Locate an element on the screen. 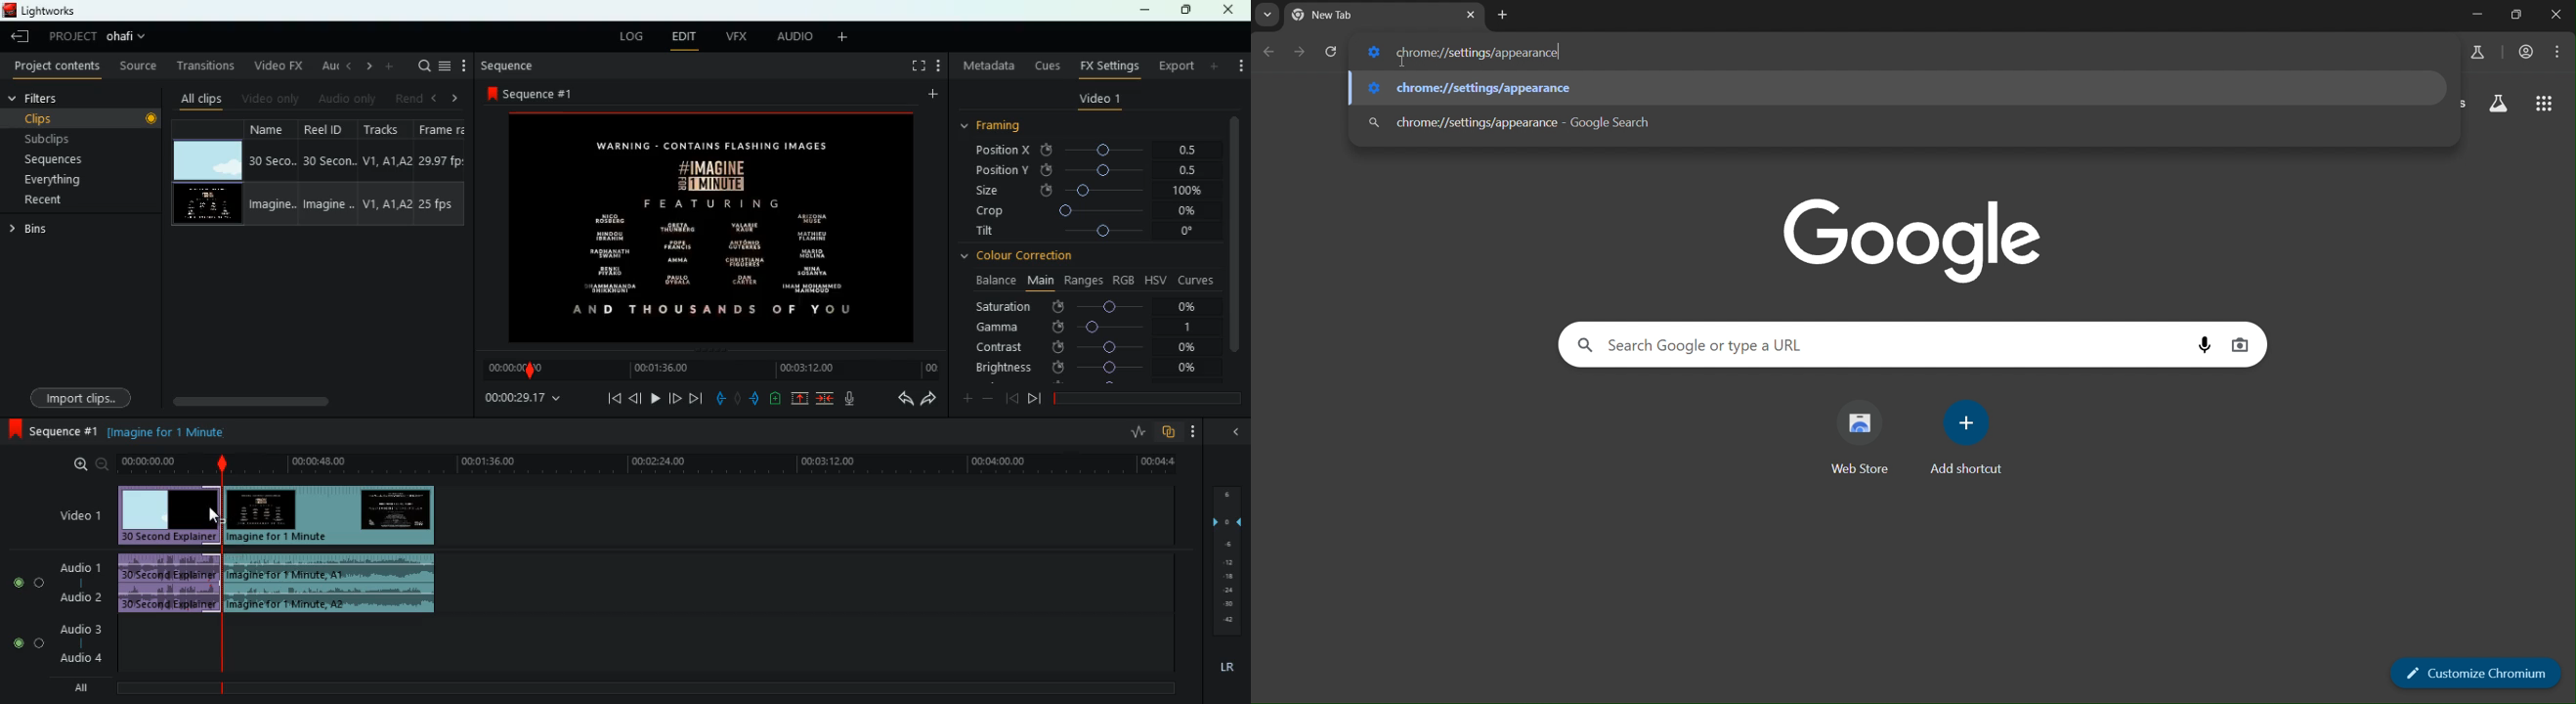  radio button is located at coordinates (24, 607).